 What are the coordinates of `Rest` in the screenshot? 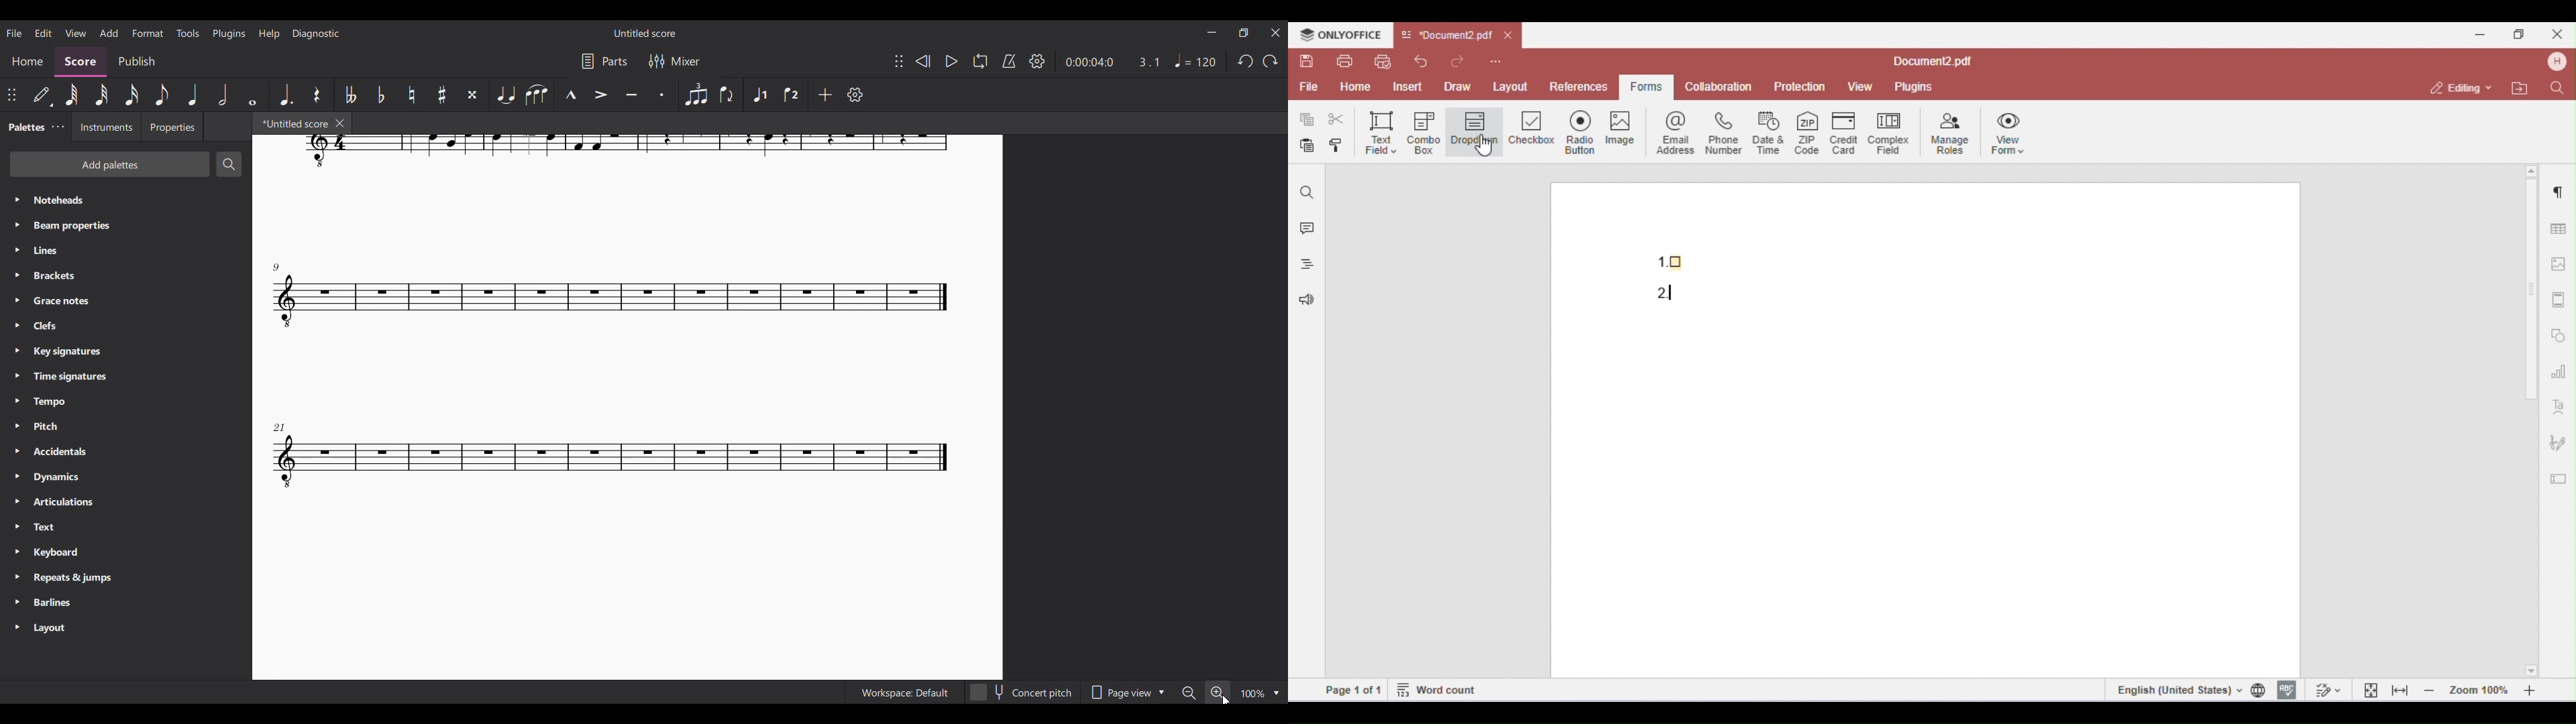 It's located at (317, 95).